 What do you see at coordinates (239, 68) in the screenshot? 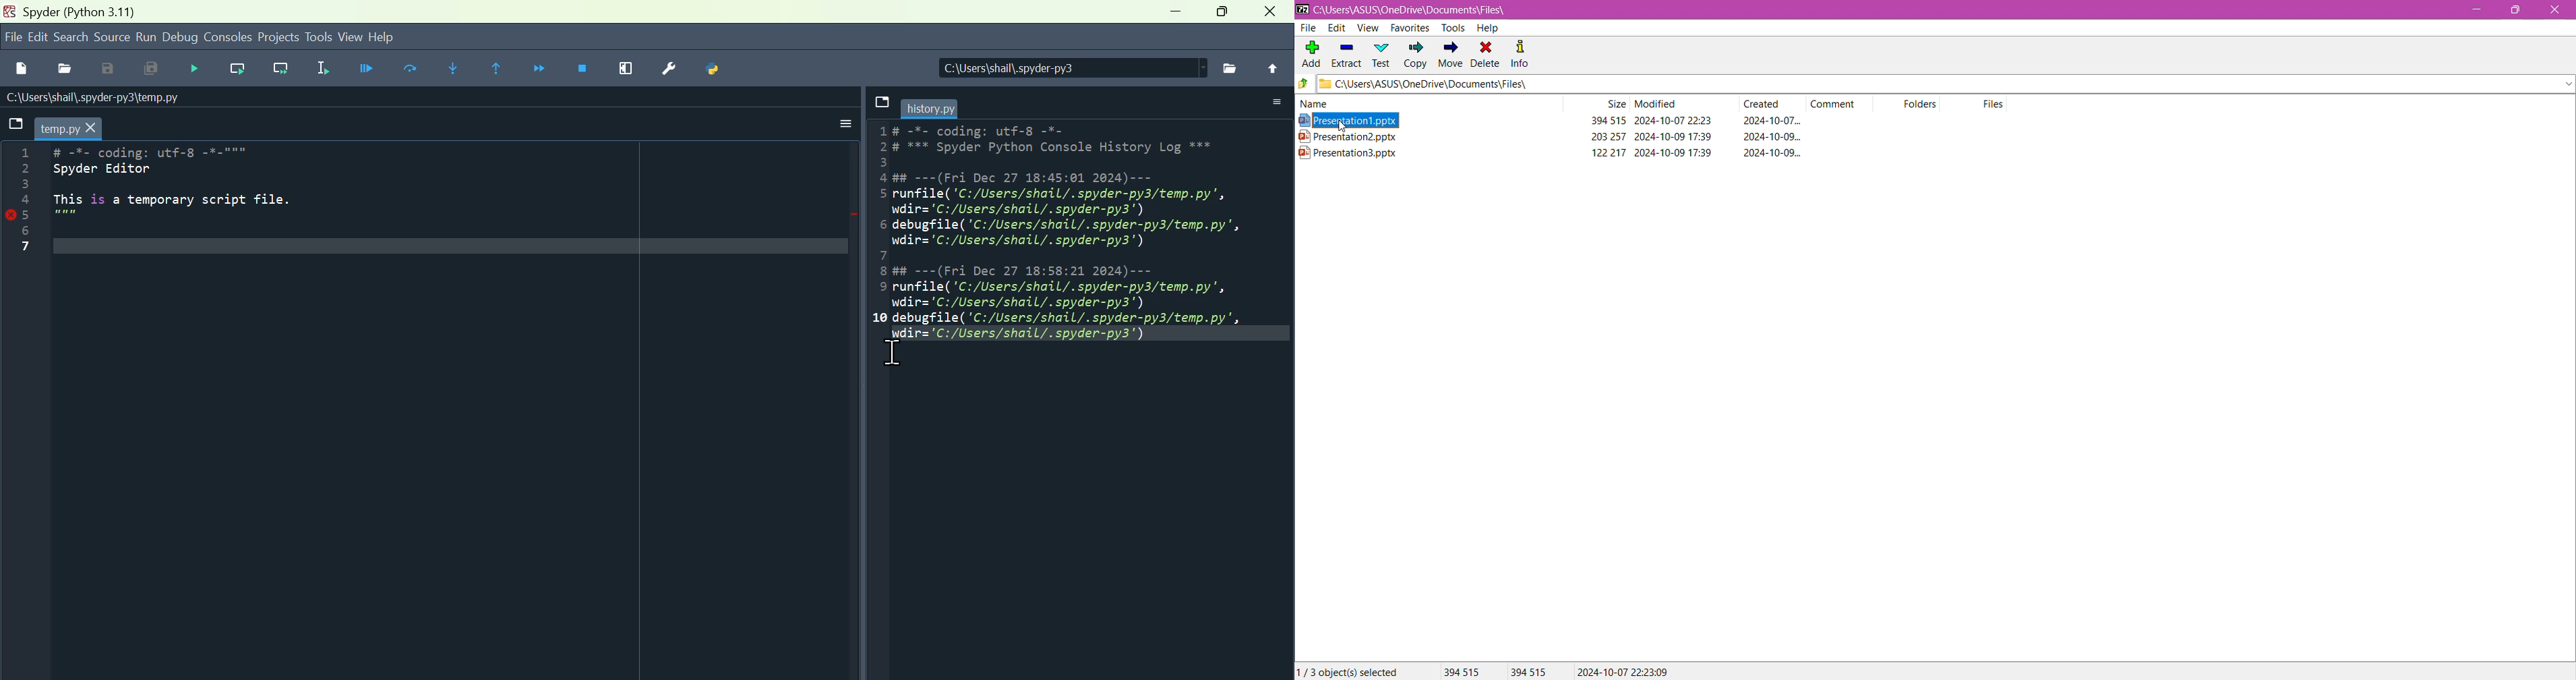
I see `Run current line` at bounding box center [239, 68].